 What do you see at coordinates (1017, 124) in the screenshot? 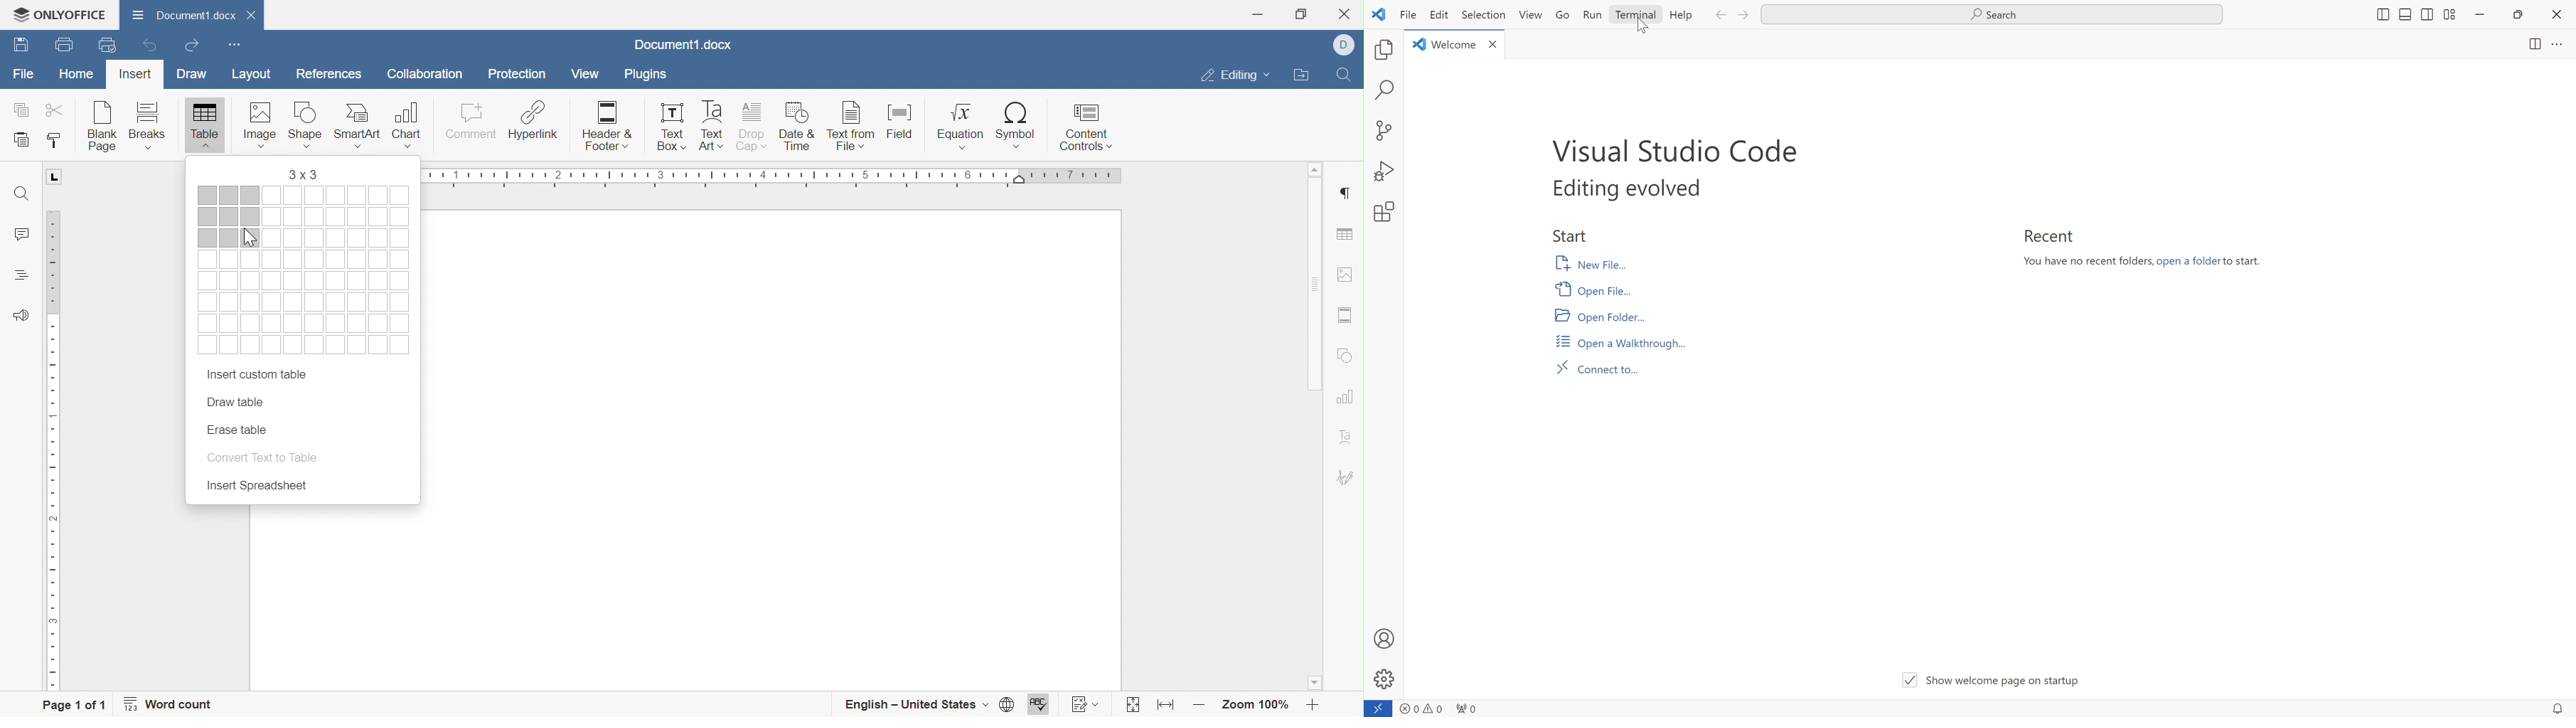
I see `Symbol` at bounding box center [1017, 124].